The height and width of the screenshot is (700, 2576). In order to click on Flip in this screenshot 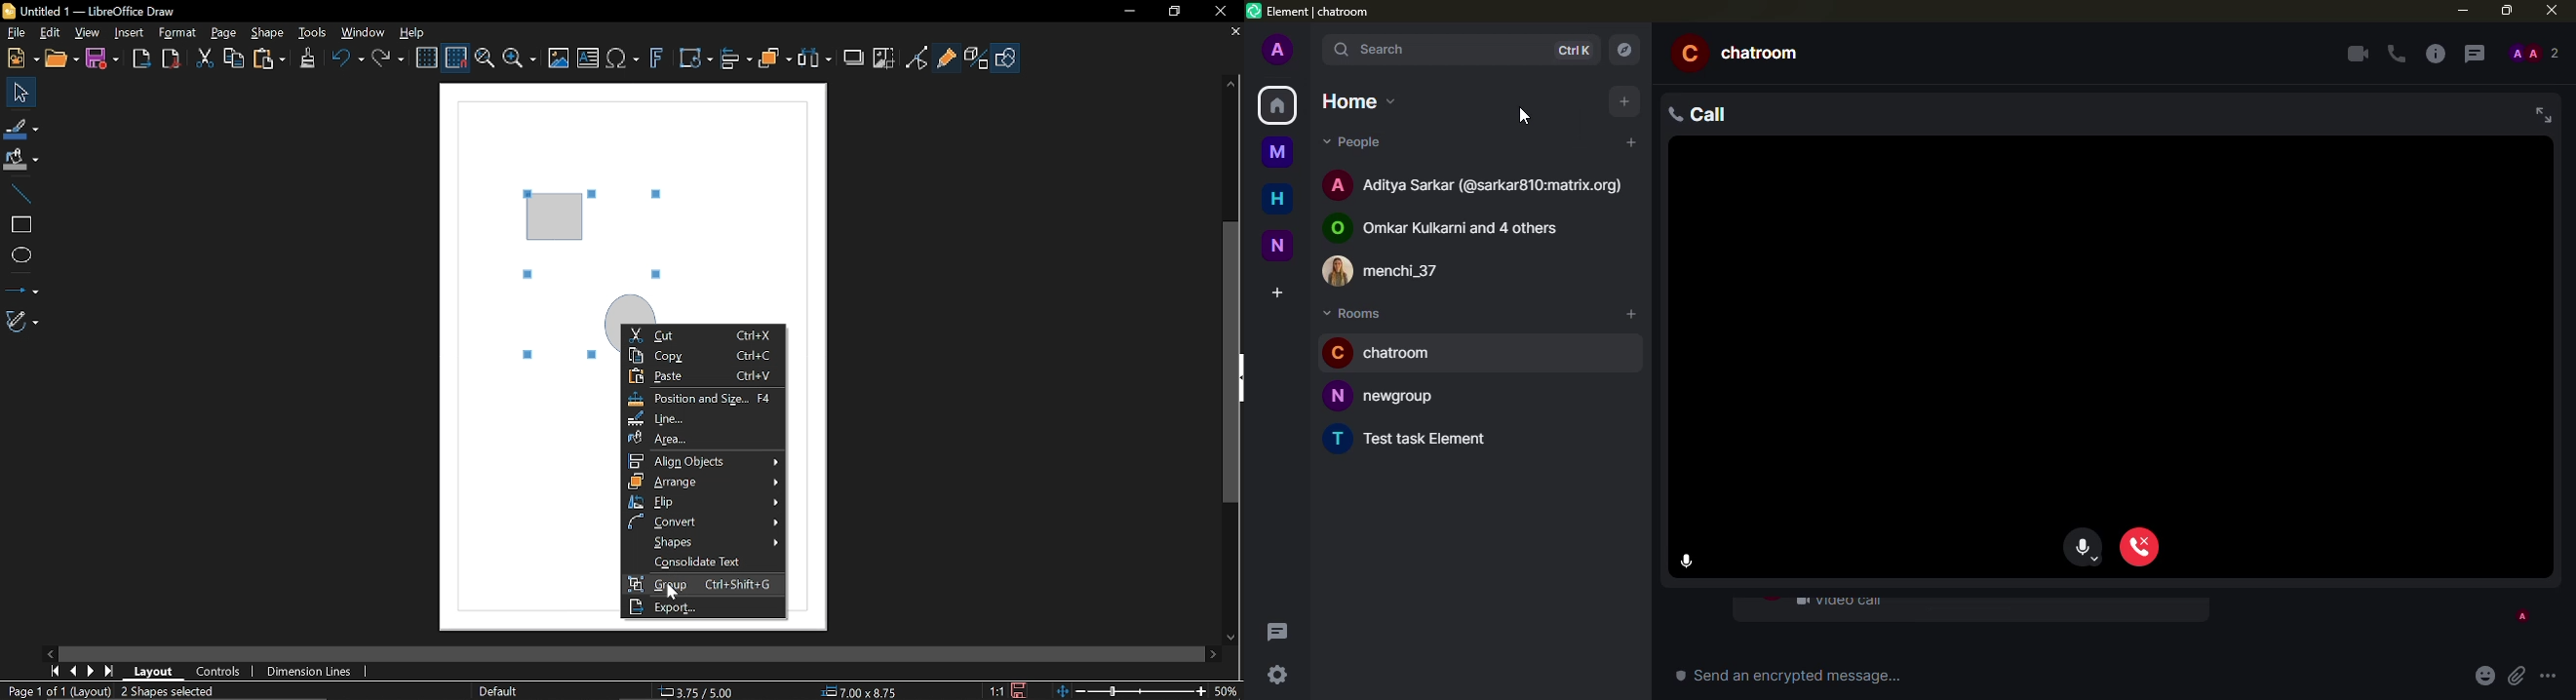, I will do `click(702, 501)`.